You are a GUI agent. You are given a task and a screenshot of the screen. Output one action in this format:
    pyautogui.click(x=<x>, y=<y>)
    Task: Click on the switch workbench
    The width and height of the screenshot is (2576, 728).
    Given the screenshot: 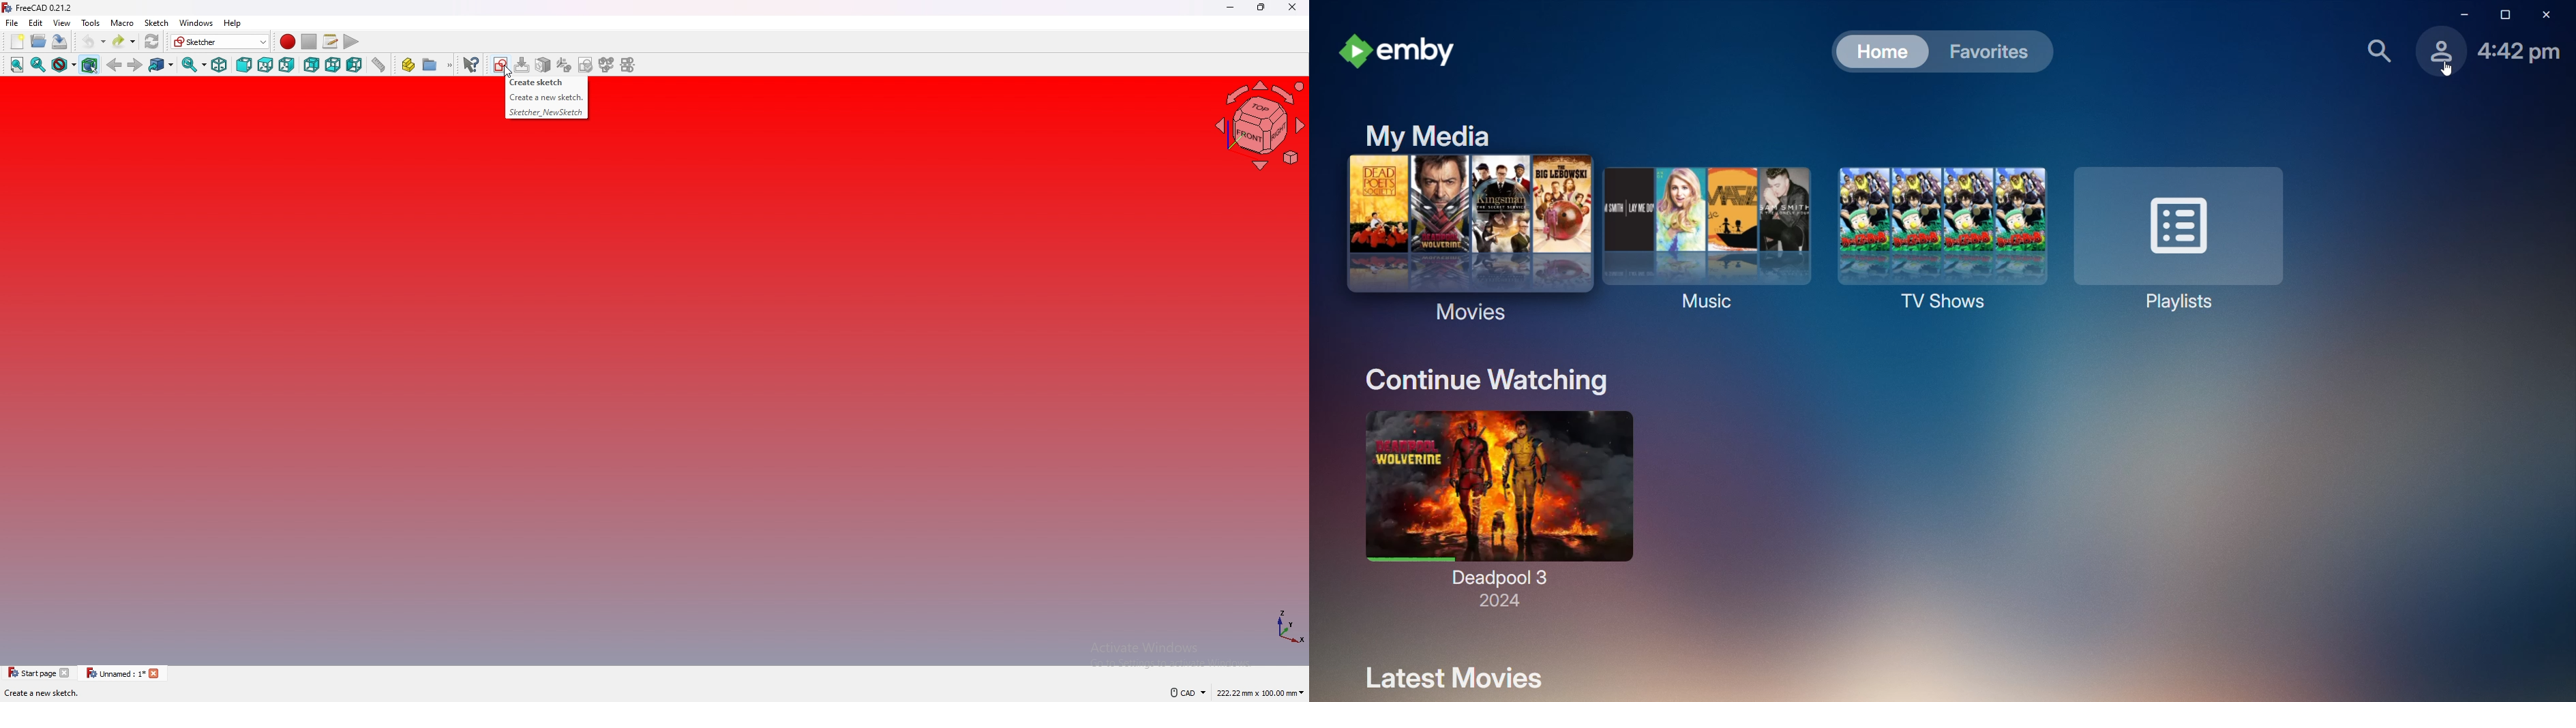 What is the action you would take?
    pyautogui.click(x=221, y=41)
    